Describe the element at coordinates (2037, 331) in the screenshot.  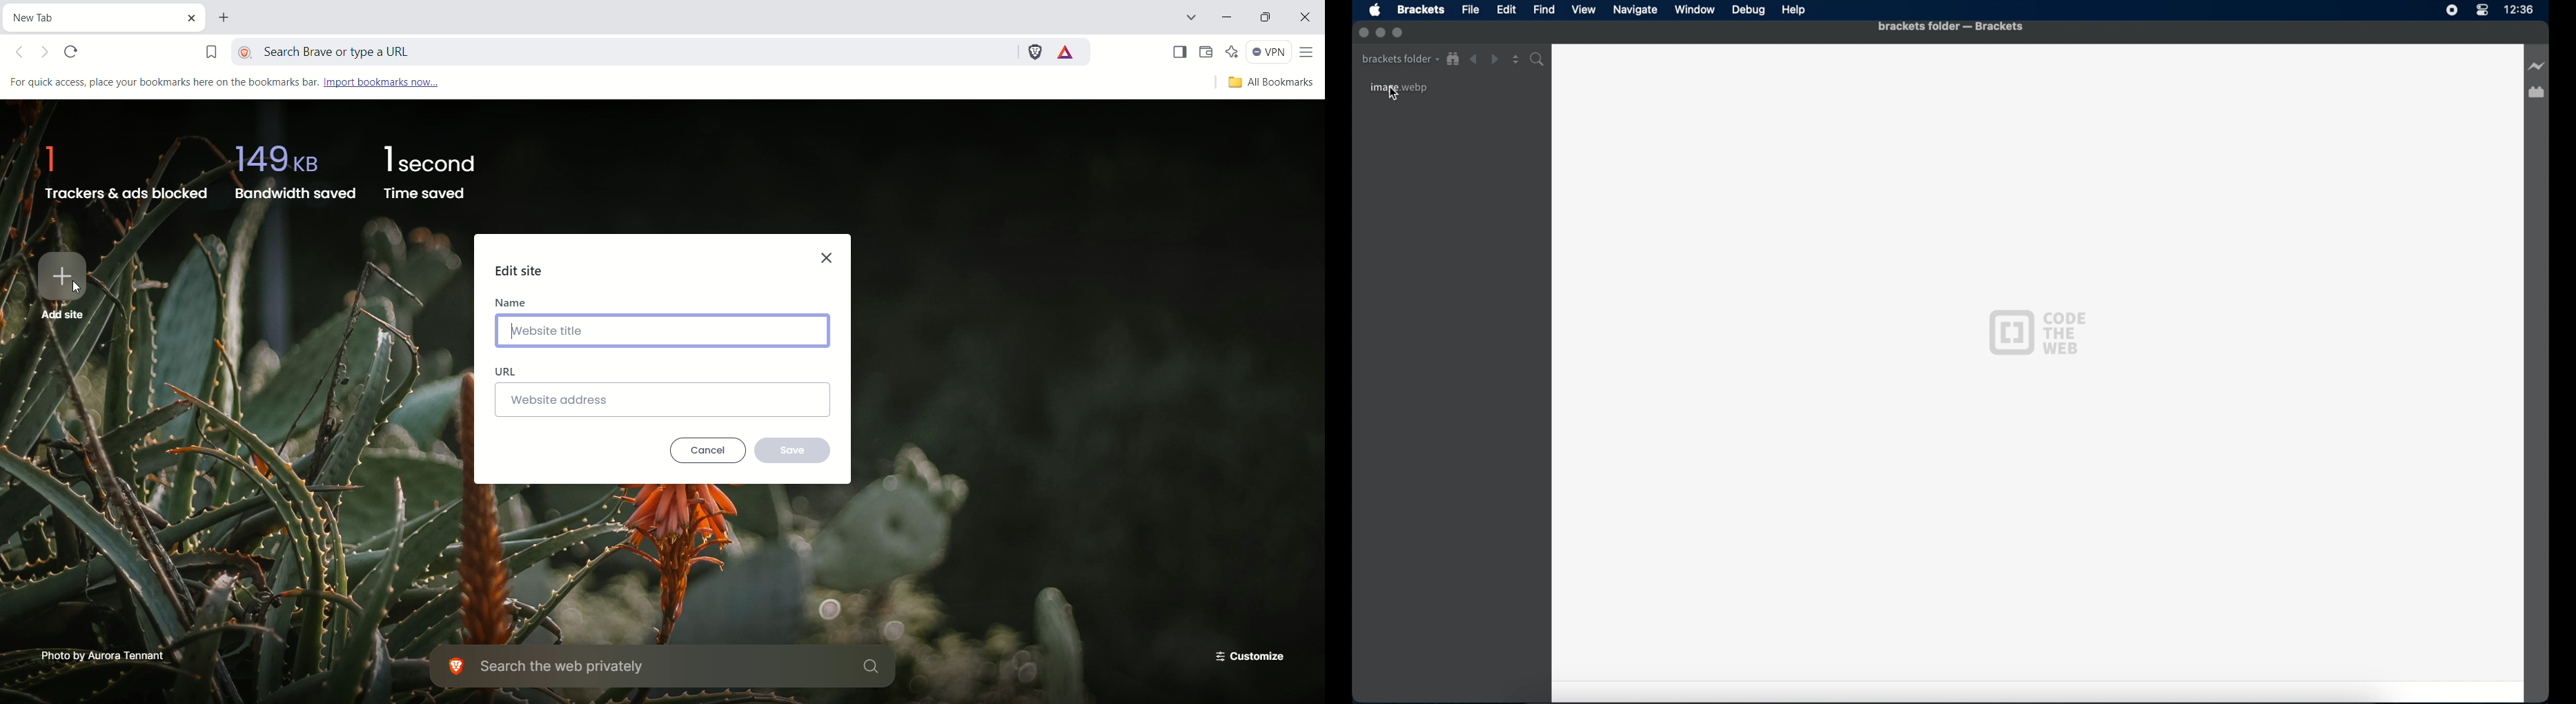
I see `code the web` at that location.